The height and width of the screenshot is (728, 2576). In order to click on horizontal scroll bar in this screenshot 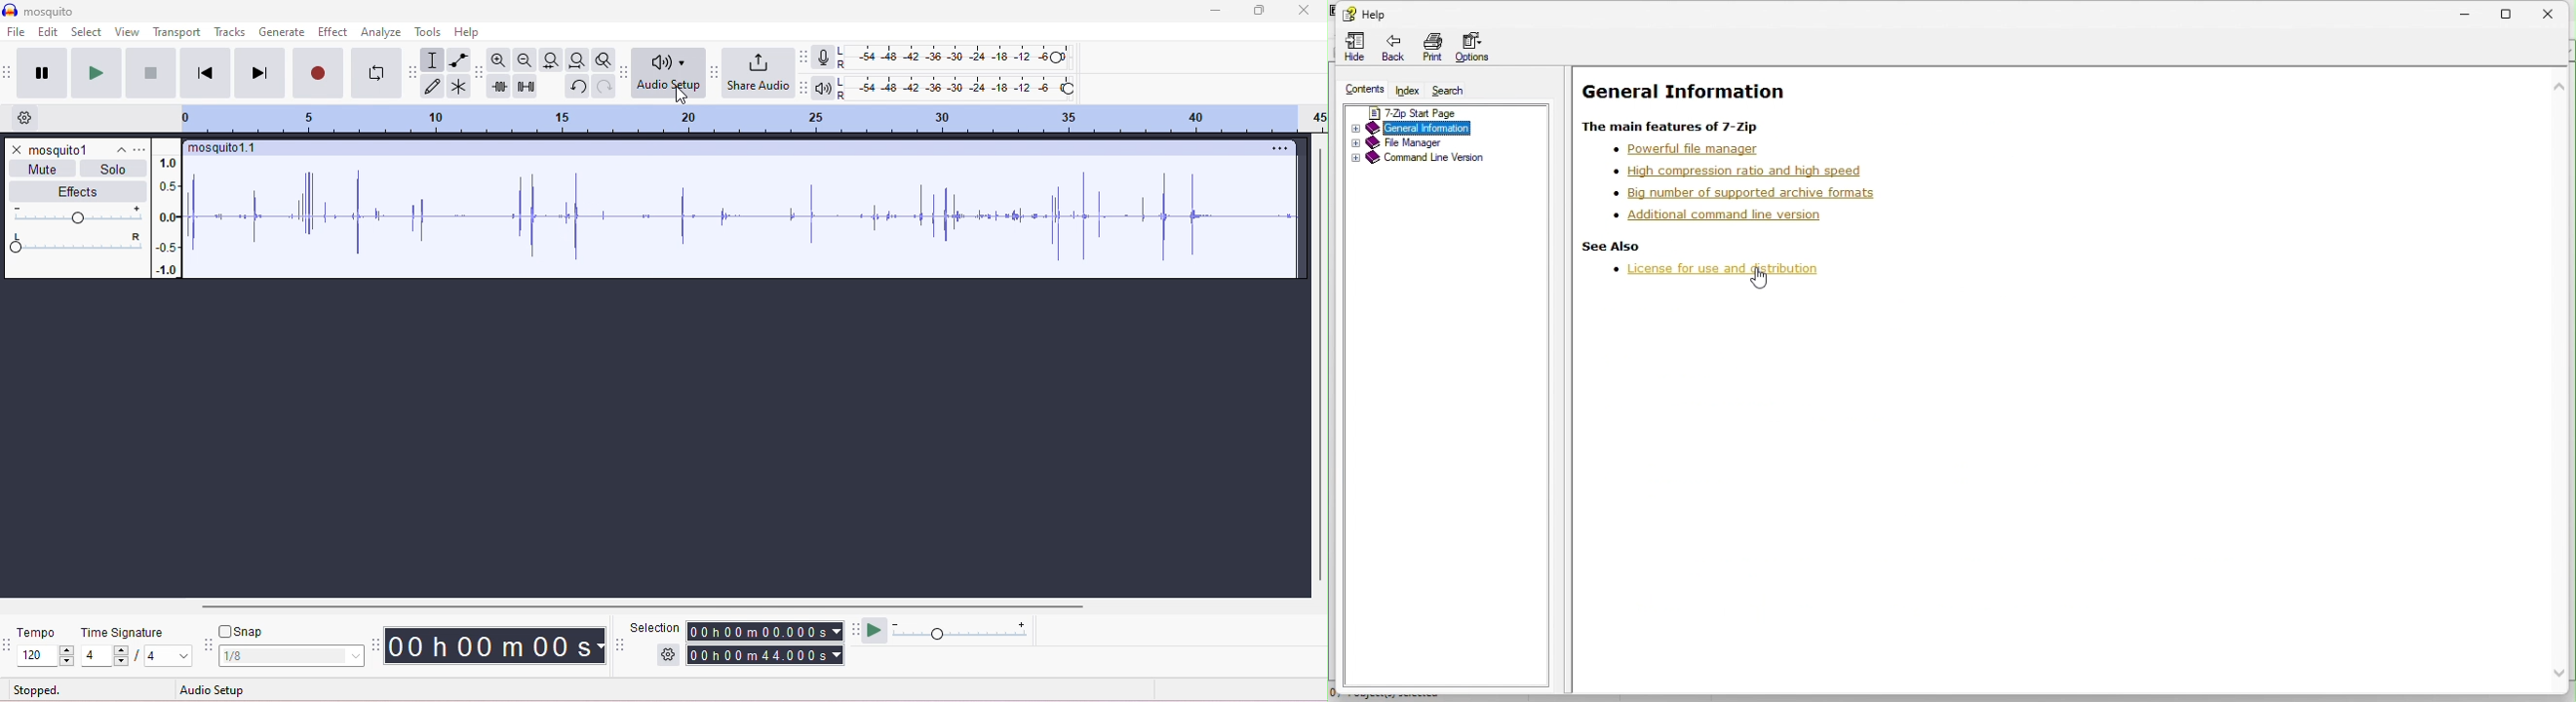, I will do `click(643, 607)`.